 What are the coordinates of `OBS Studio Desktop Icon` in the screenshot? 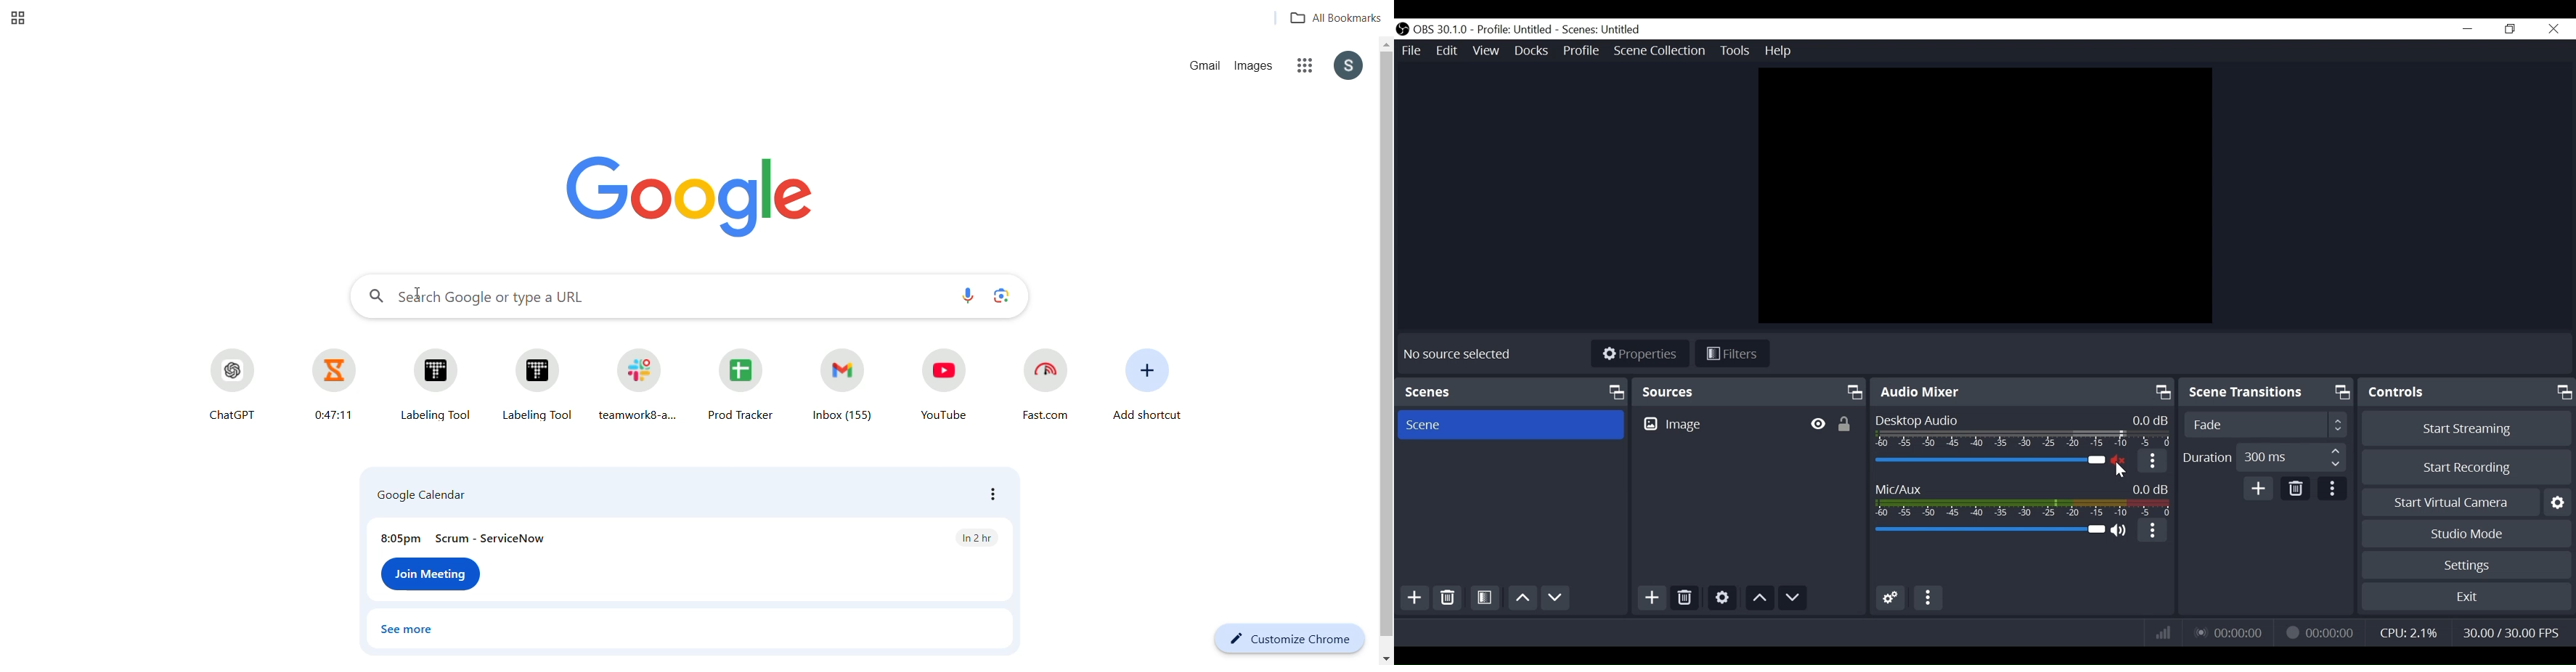 It's located at (1403, 30).